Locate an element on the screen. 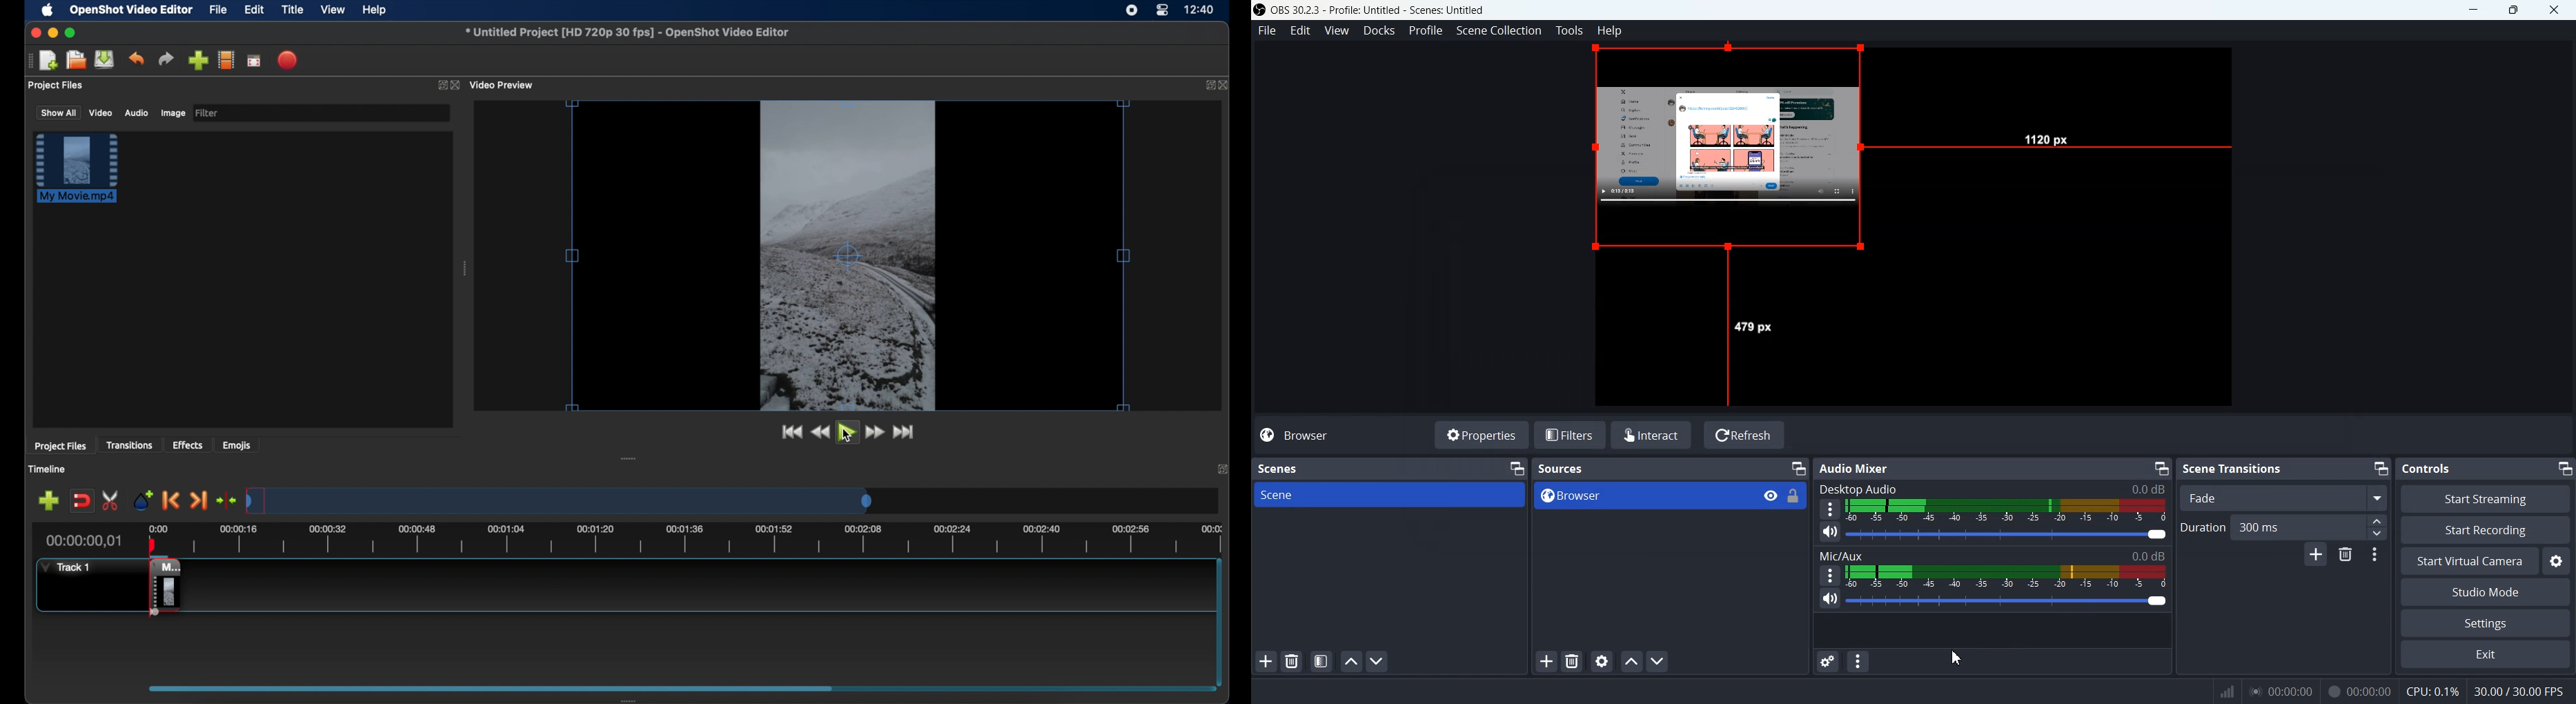  300 ms is located at coordinates (2310, 527).